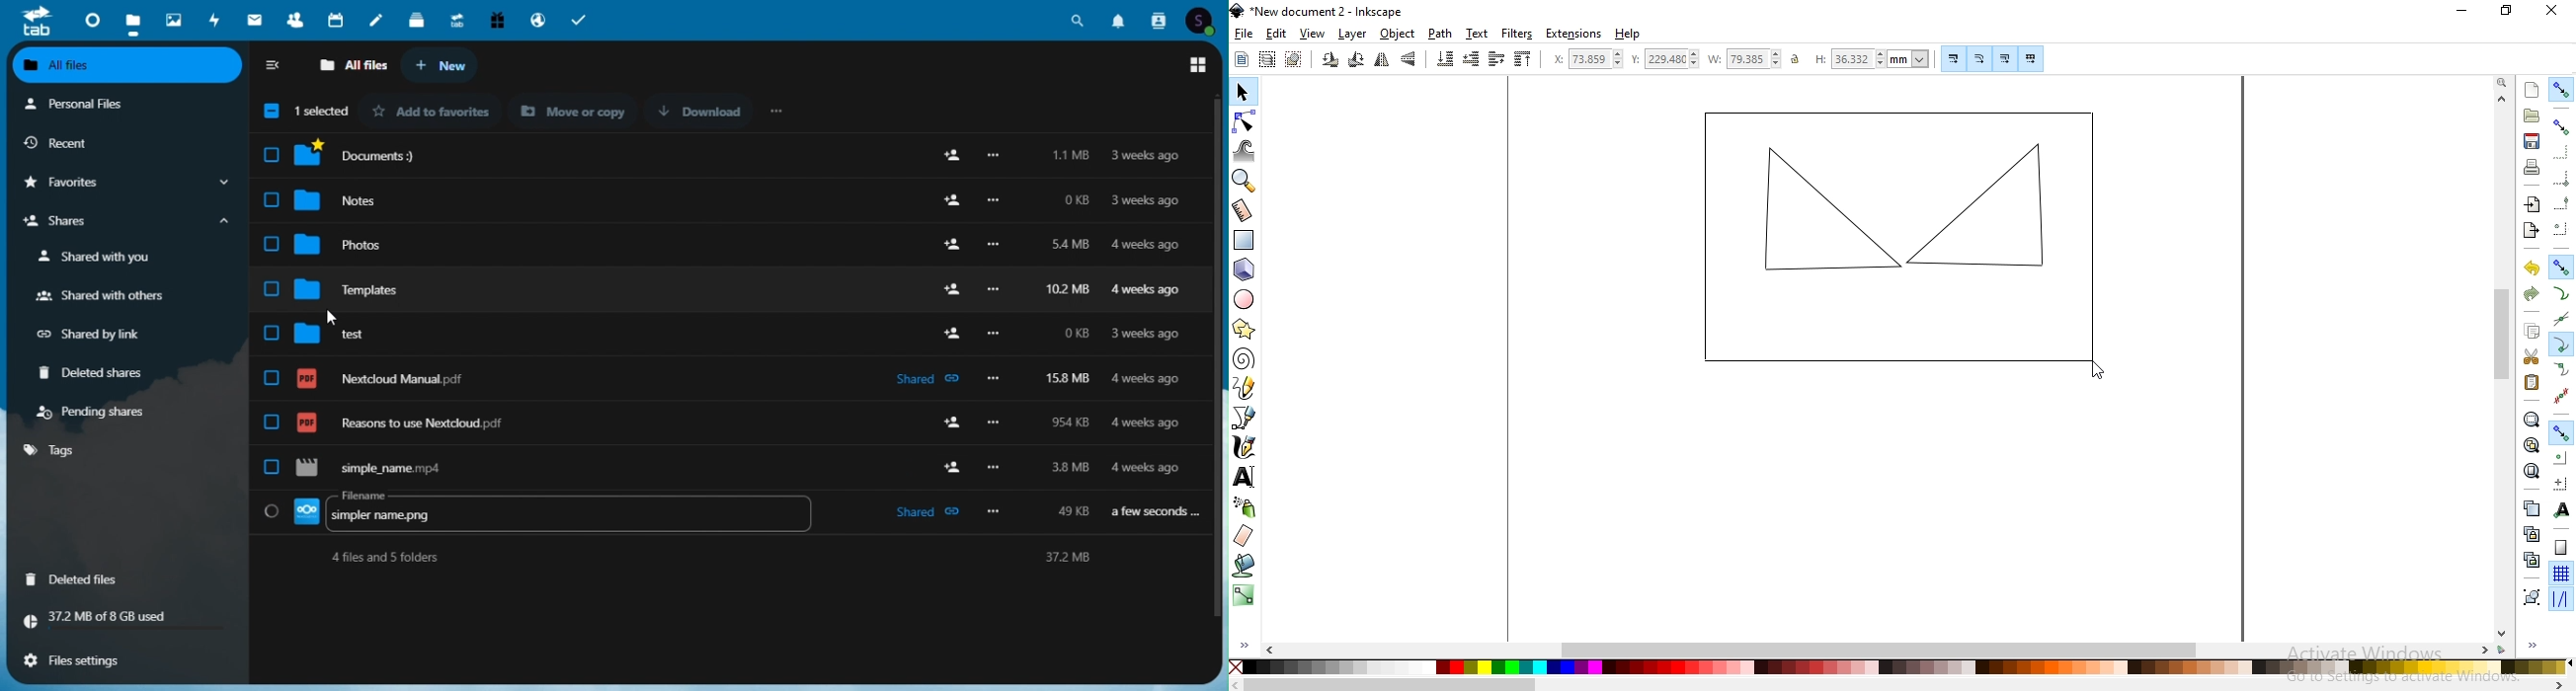 Image resolution: width=2576 pixels, height=700 pixels. Describe the element at coordinates (2531, 419) in the screenshot. I see `zoom to fit selection` at that location.